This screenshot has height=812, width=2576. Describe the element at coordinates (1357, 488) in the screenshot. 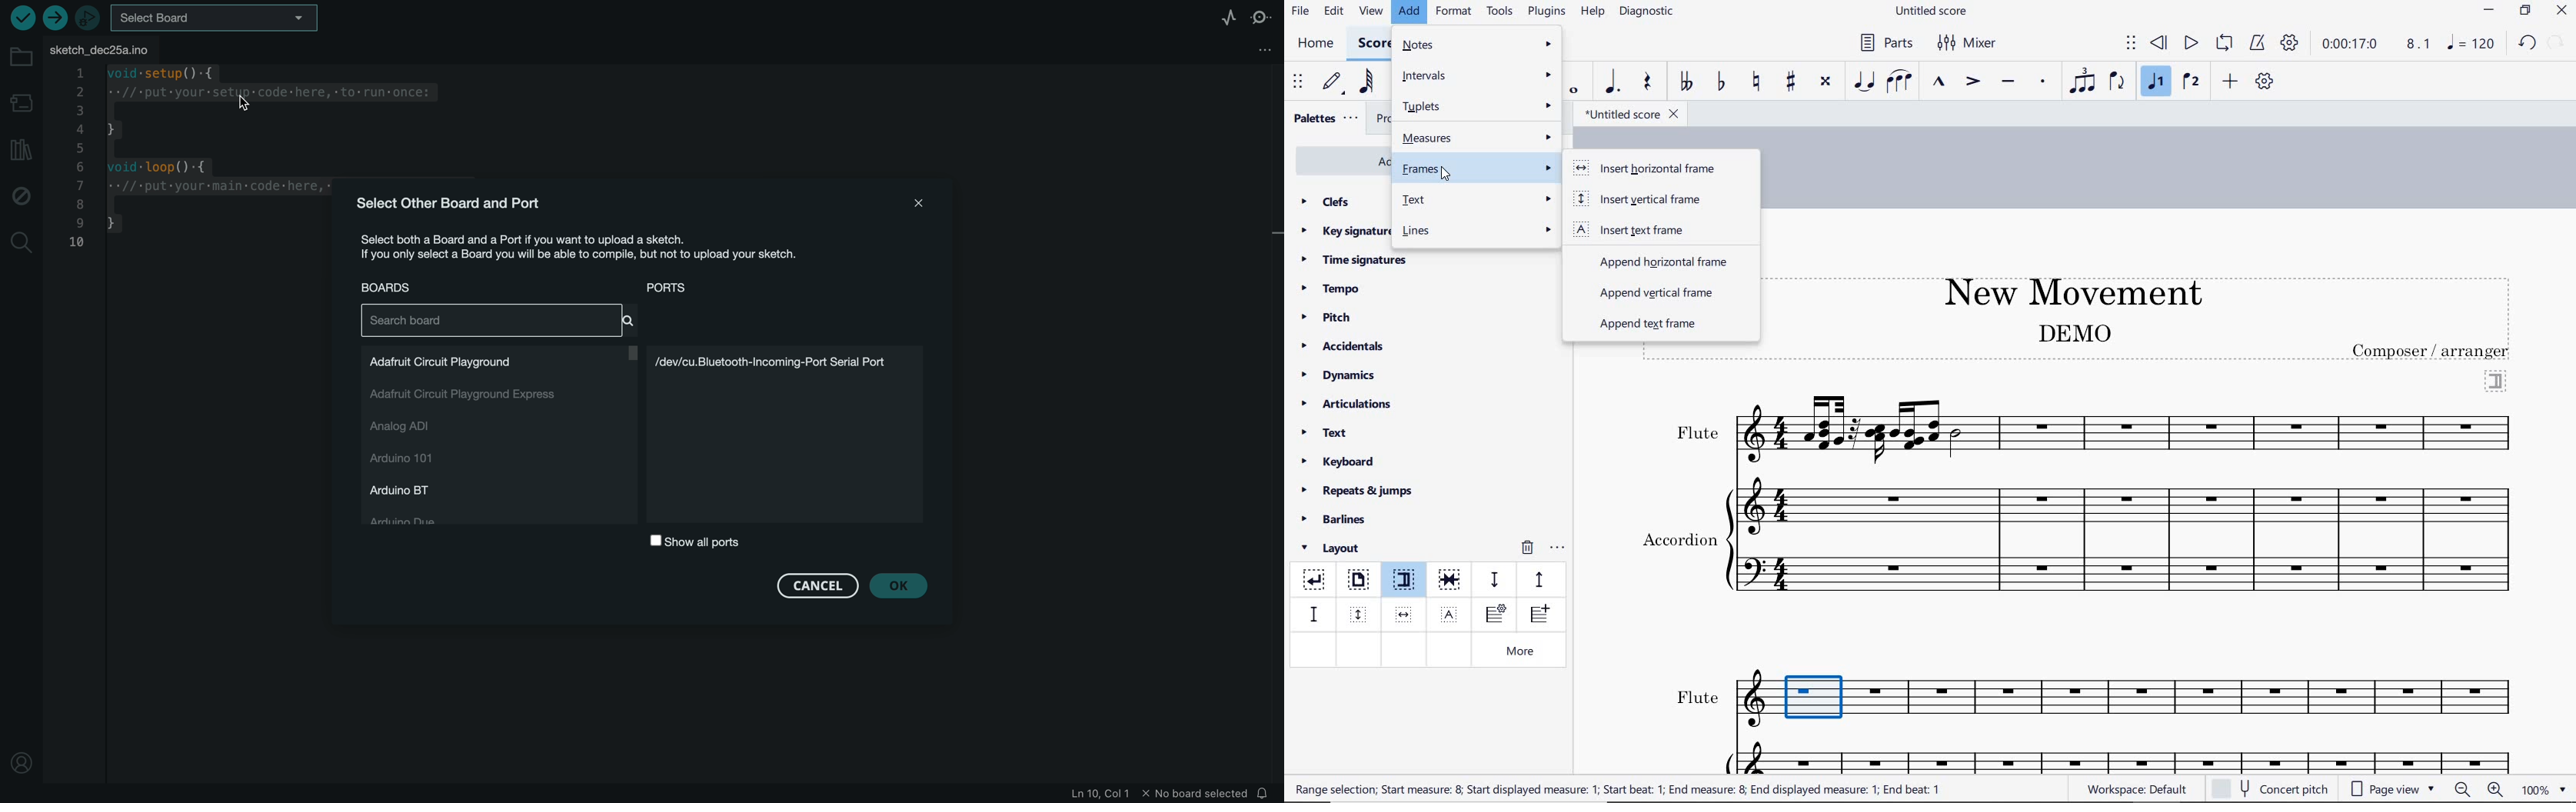

I see `repeats & jumps` at that location.